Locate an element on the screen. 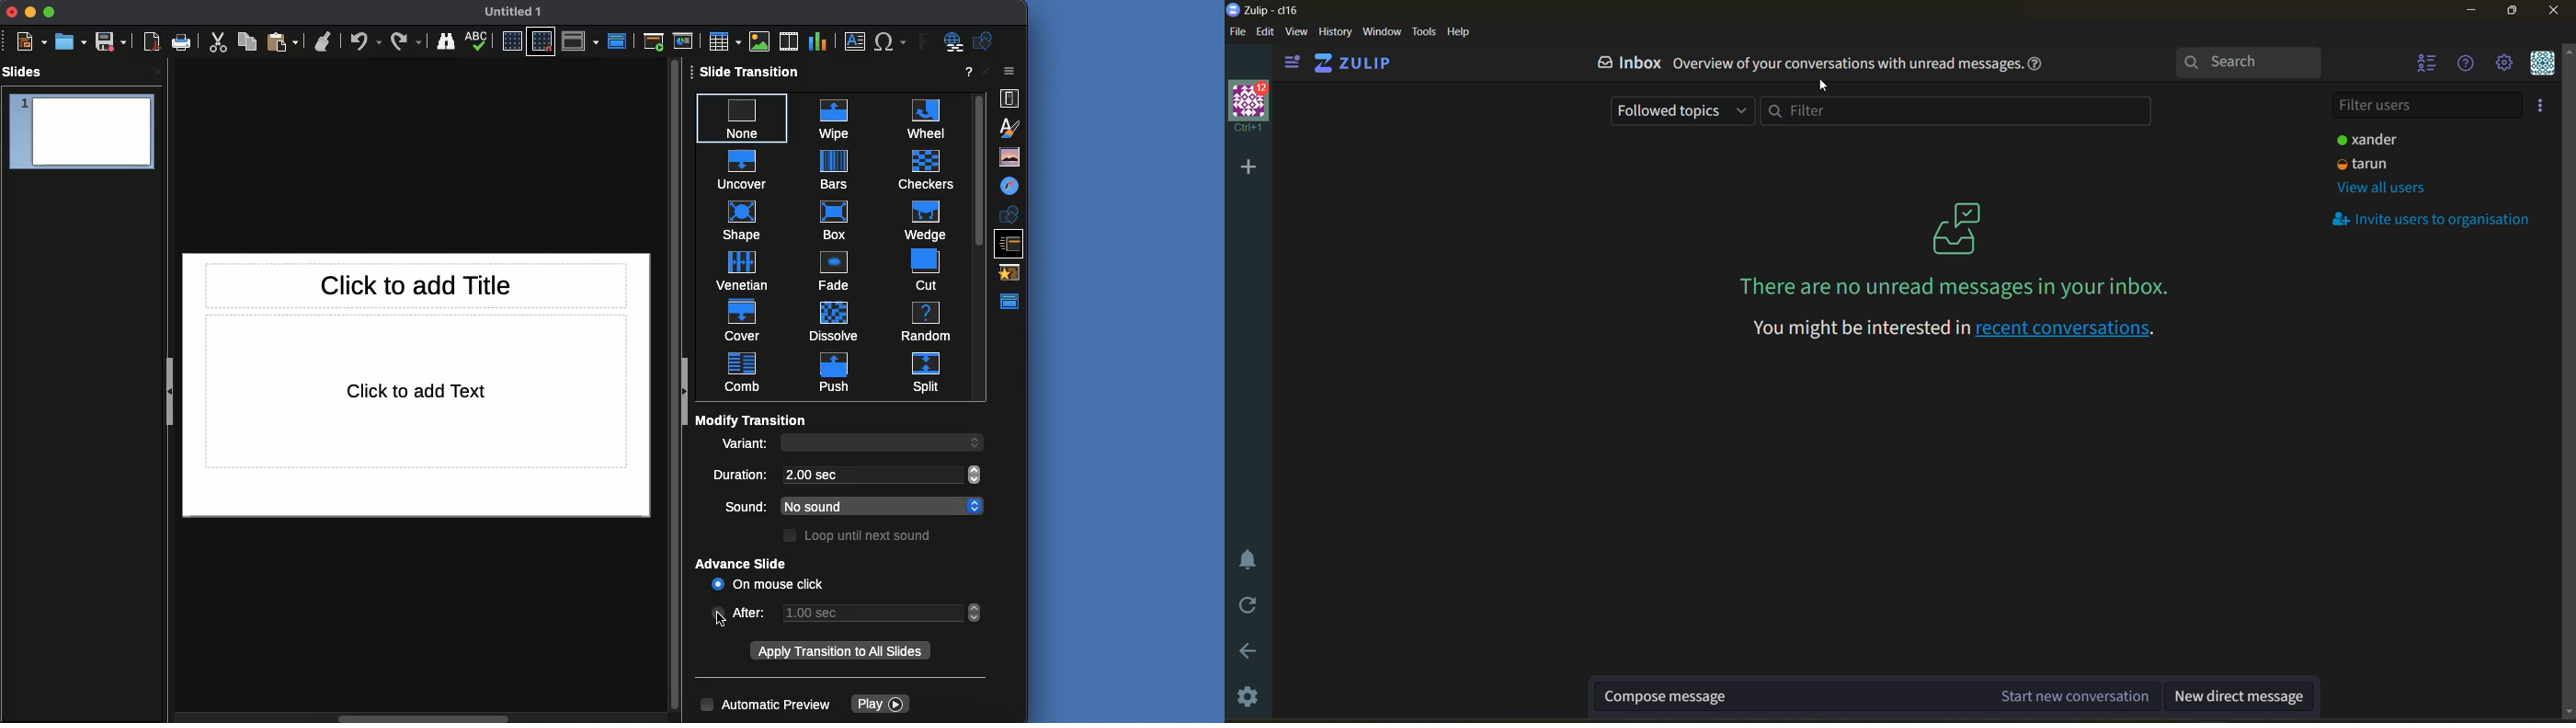  Audio or video is located at coordinates (788, 40).